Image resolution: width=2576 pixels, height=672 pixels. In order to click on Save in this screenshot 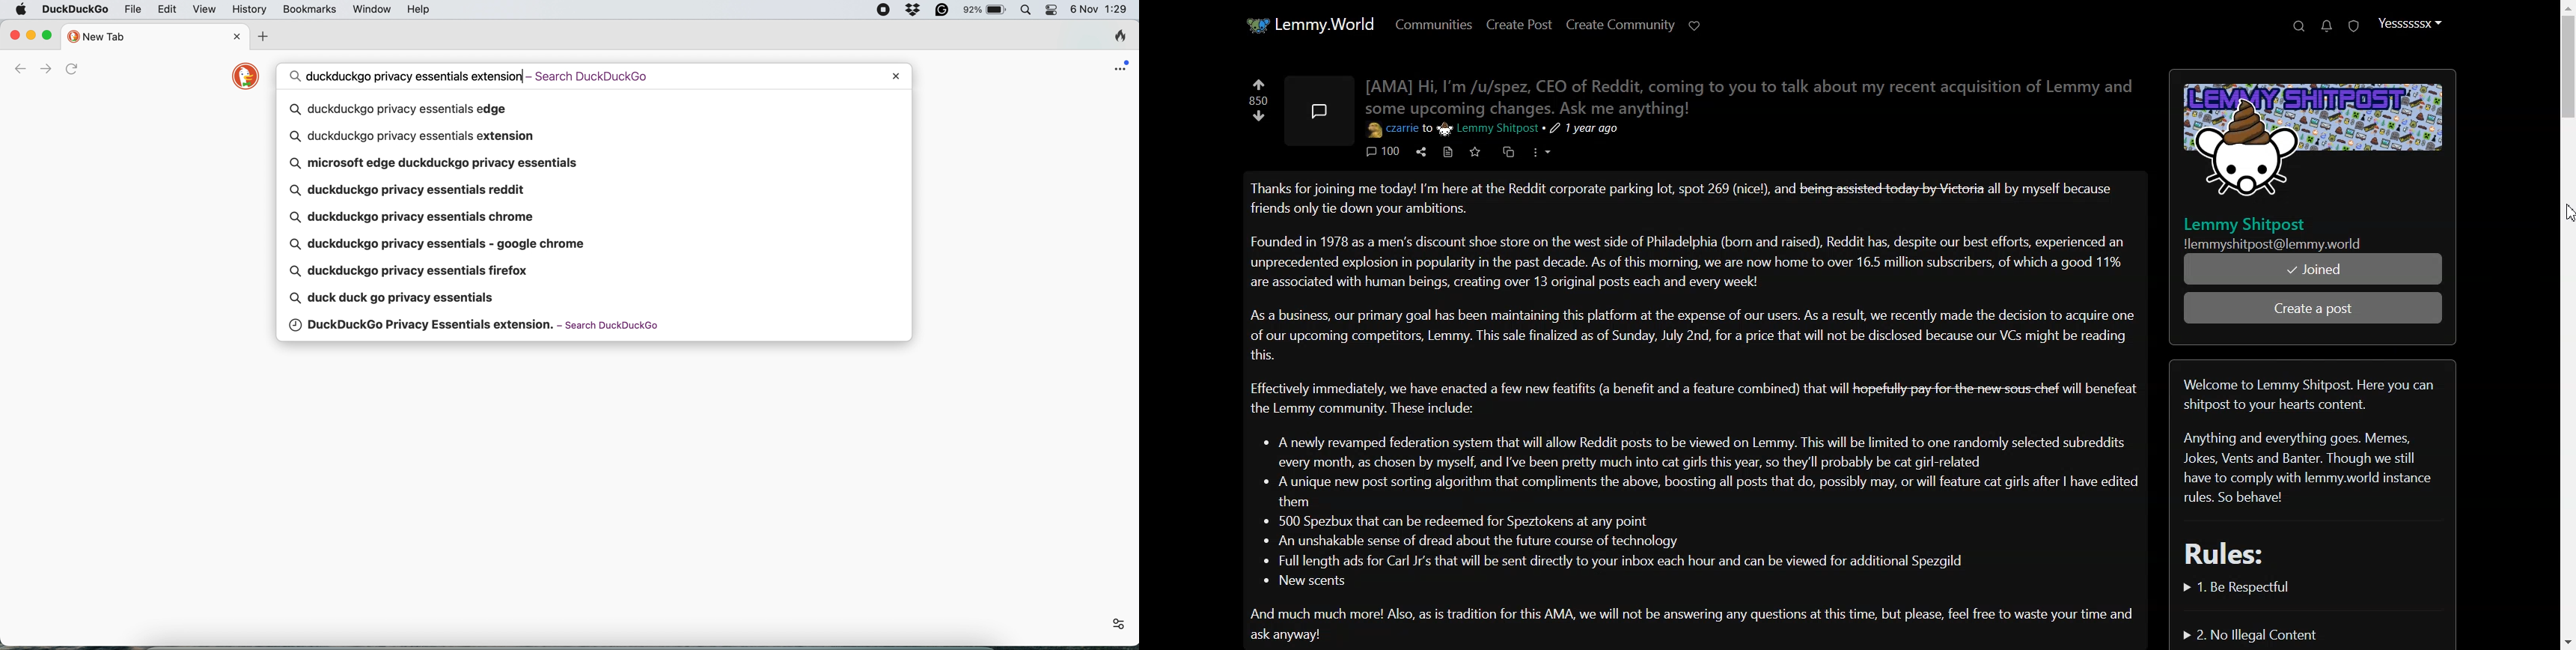, I will do `click(1474, 151)`.